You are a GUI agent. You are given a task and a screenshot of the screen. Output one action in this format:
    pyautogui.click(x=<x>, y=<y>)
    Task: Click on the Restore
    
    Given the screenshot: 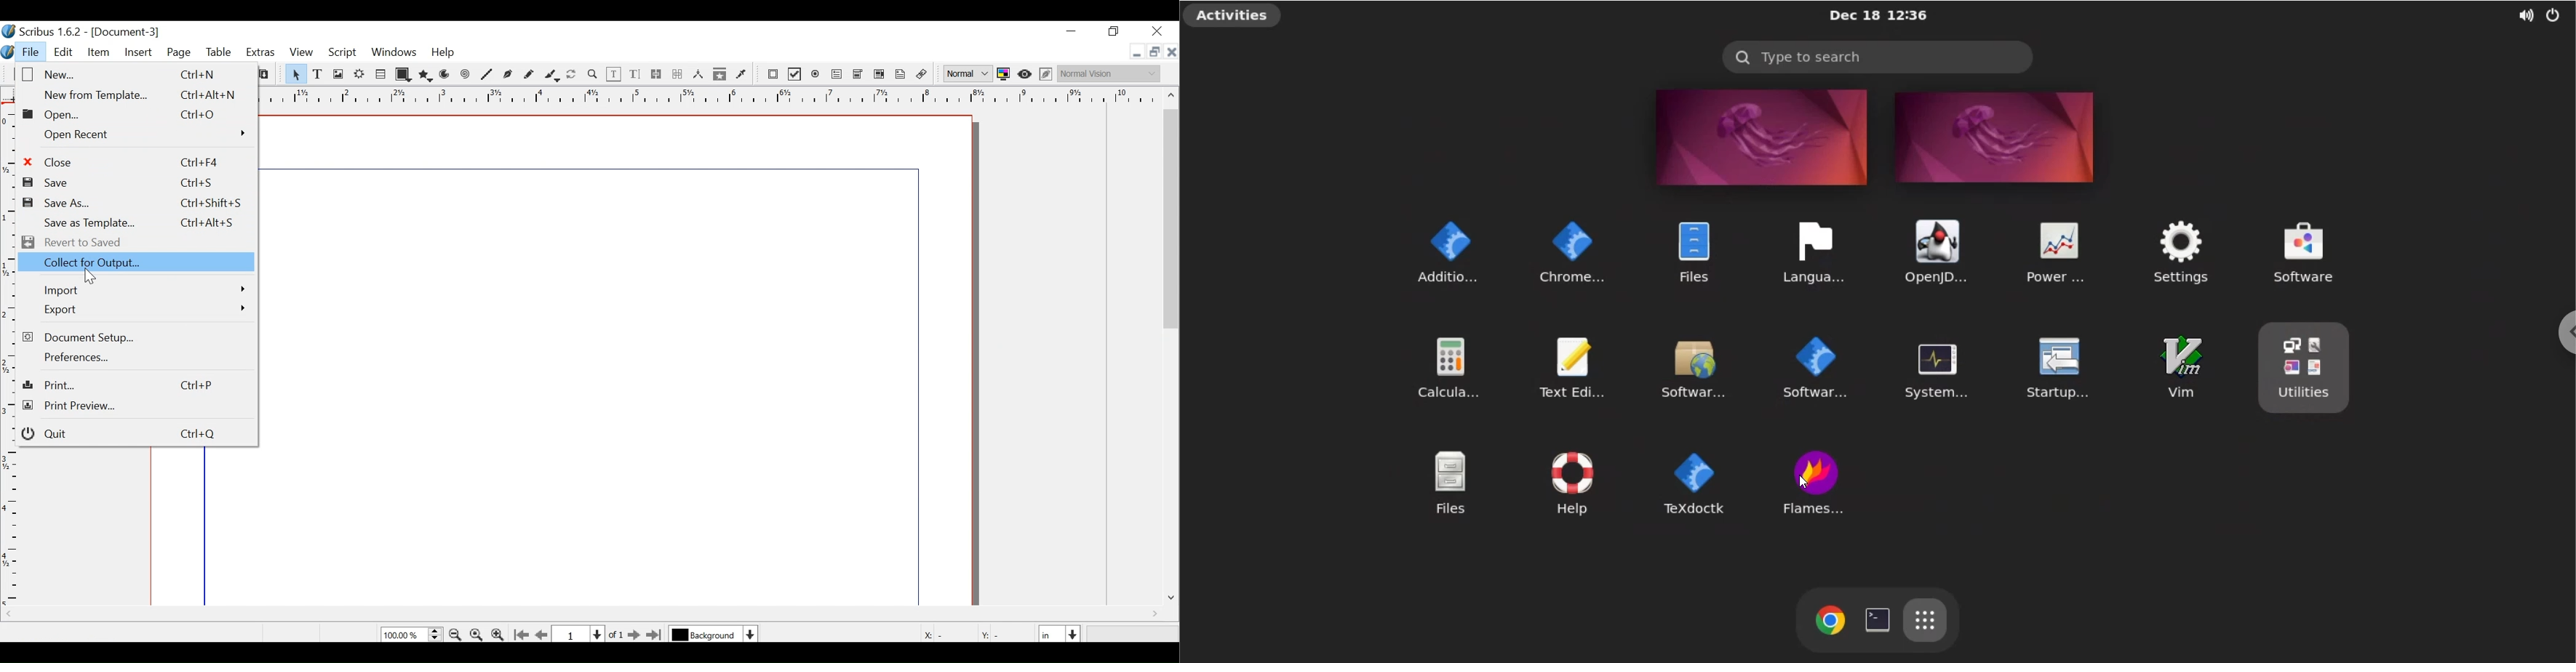 What is the action you would take?
    pyautogui.click(x=1153, y=52)
    